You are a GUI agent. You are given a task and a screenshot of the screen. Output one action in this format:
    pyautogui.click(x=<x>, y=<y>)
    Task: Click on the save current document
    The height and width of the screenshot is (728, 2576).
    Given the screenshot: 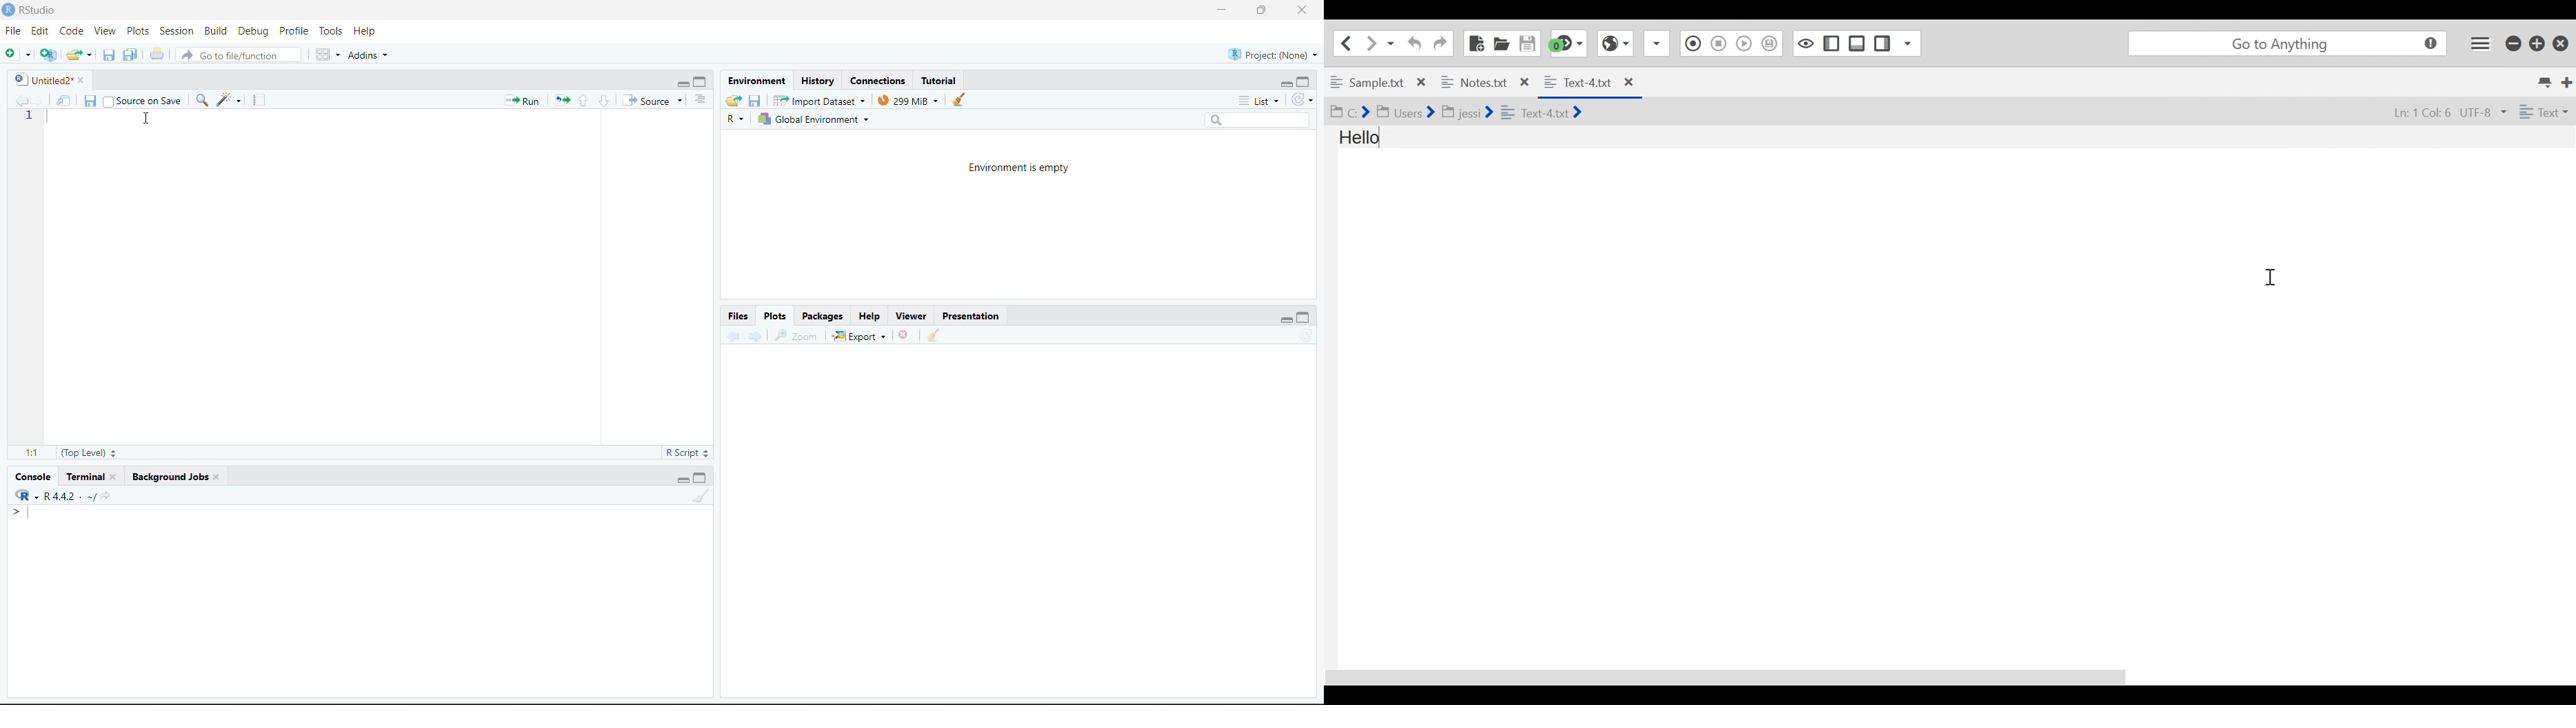 What is the action you would take?
    pyautogui.click(x=109, y=53)
    